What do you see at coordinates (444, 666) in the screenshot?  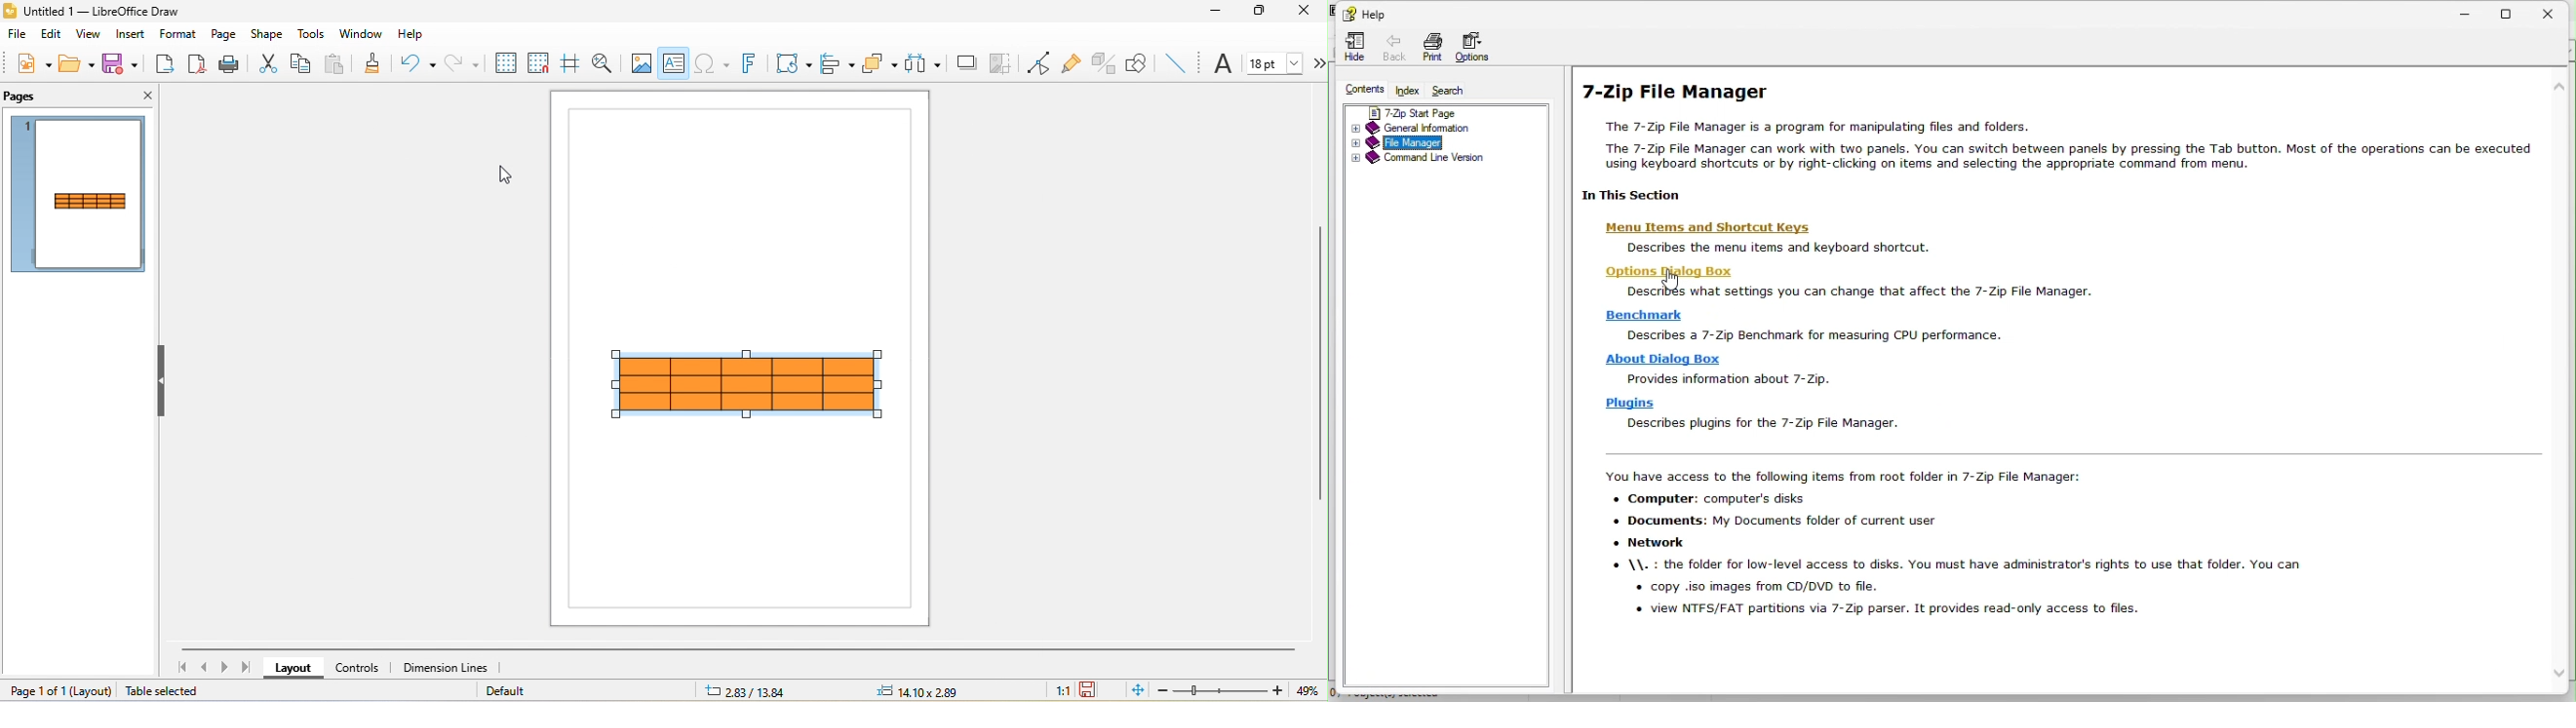 I see `dimension line` at bounding box center [444, 666].